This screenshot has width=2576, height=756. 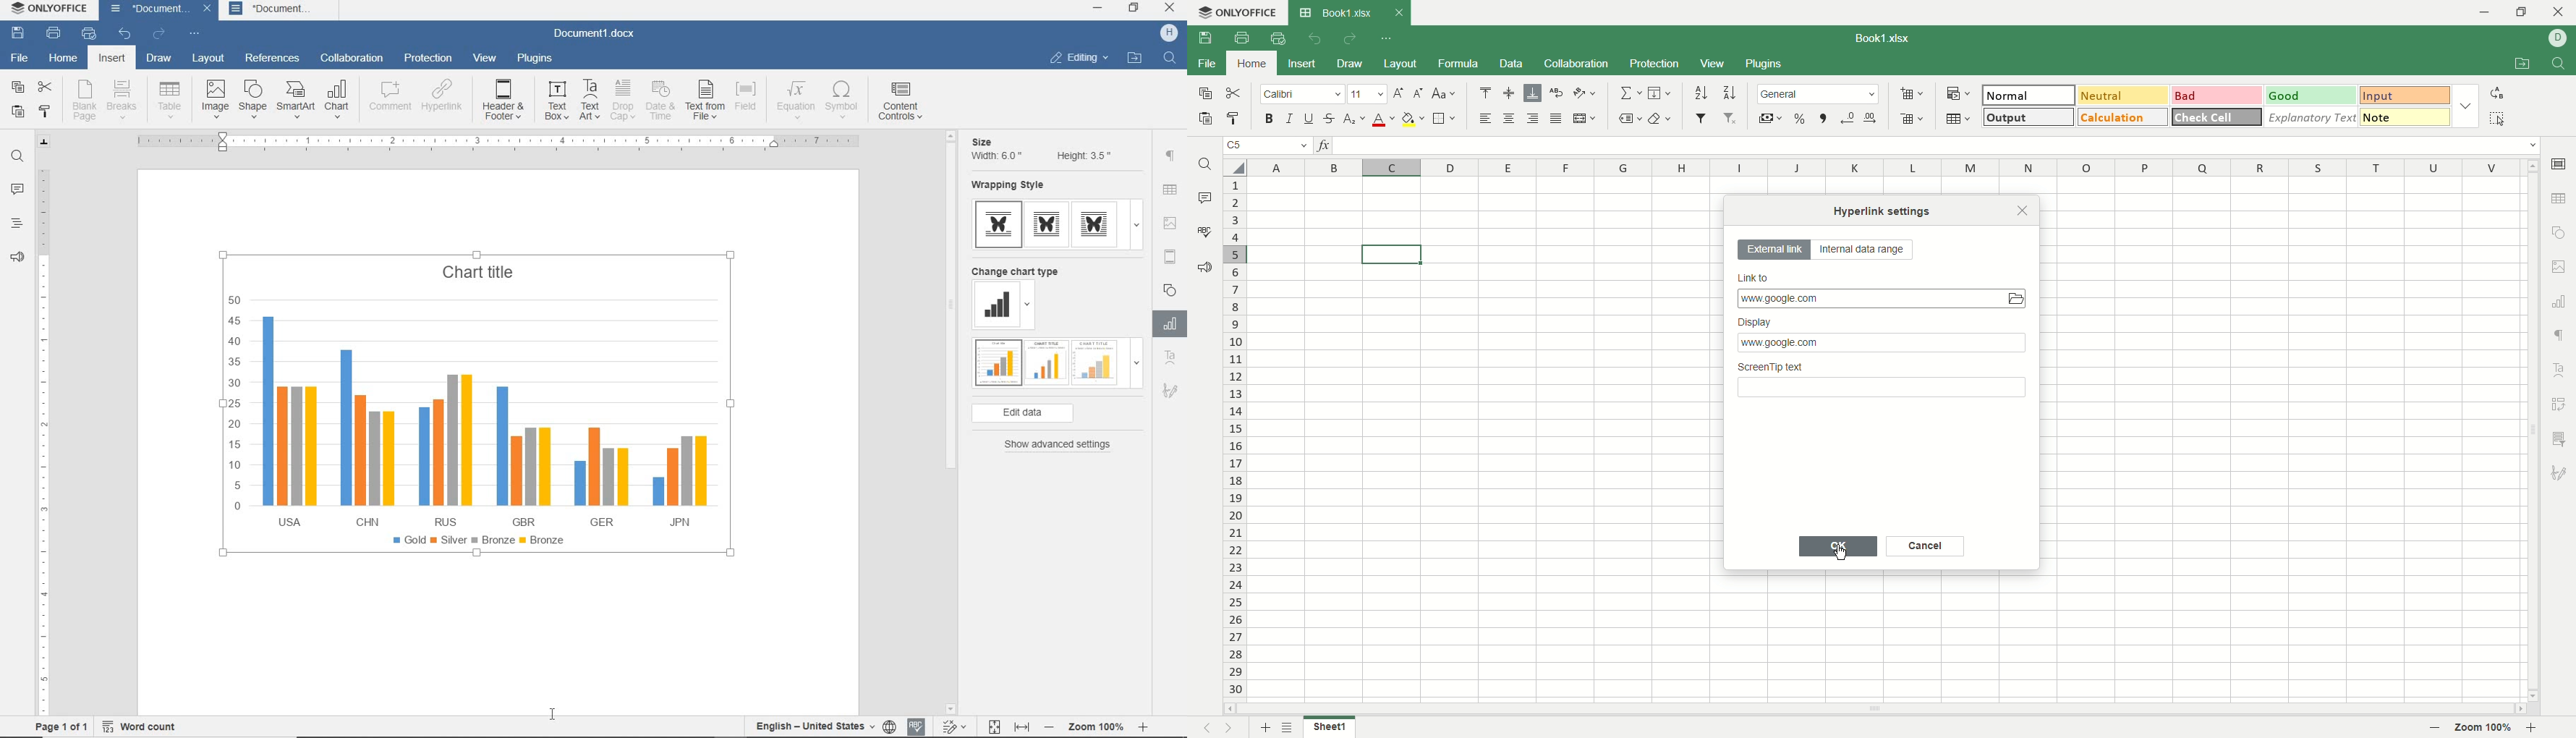 I want to click on quick print, so click(x=88, y=34).